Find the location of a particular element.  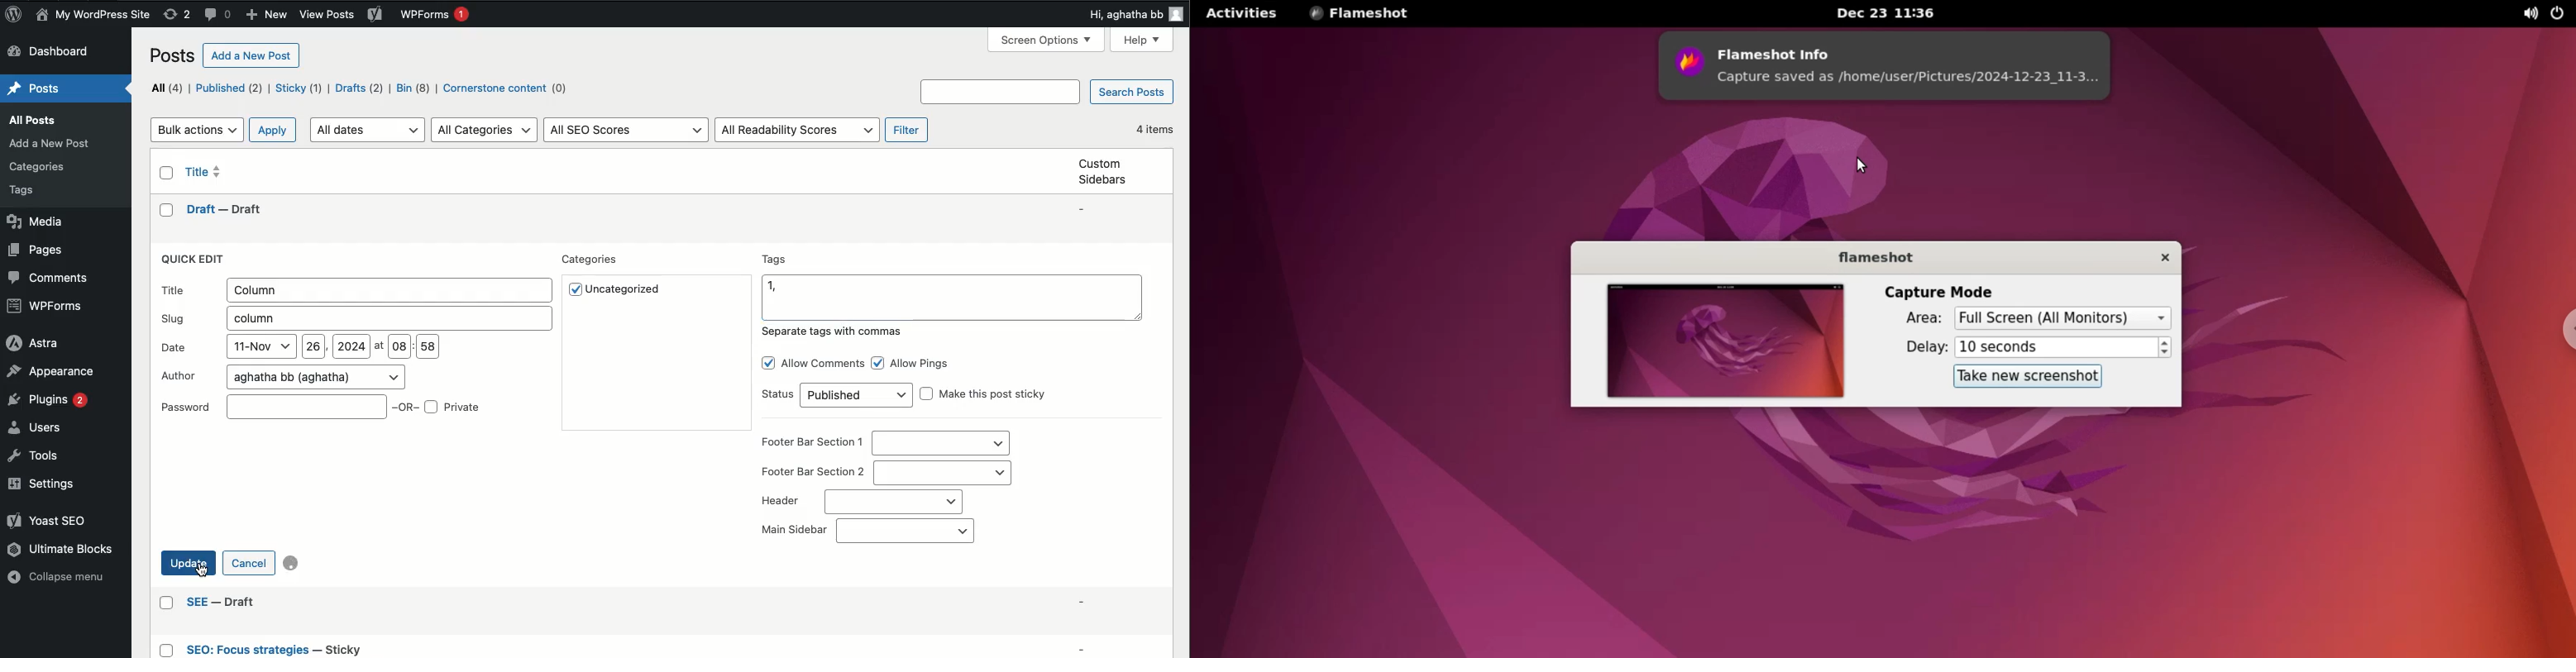

Sticky is located at coordinates (299, 88).